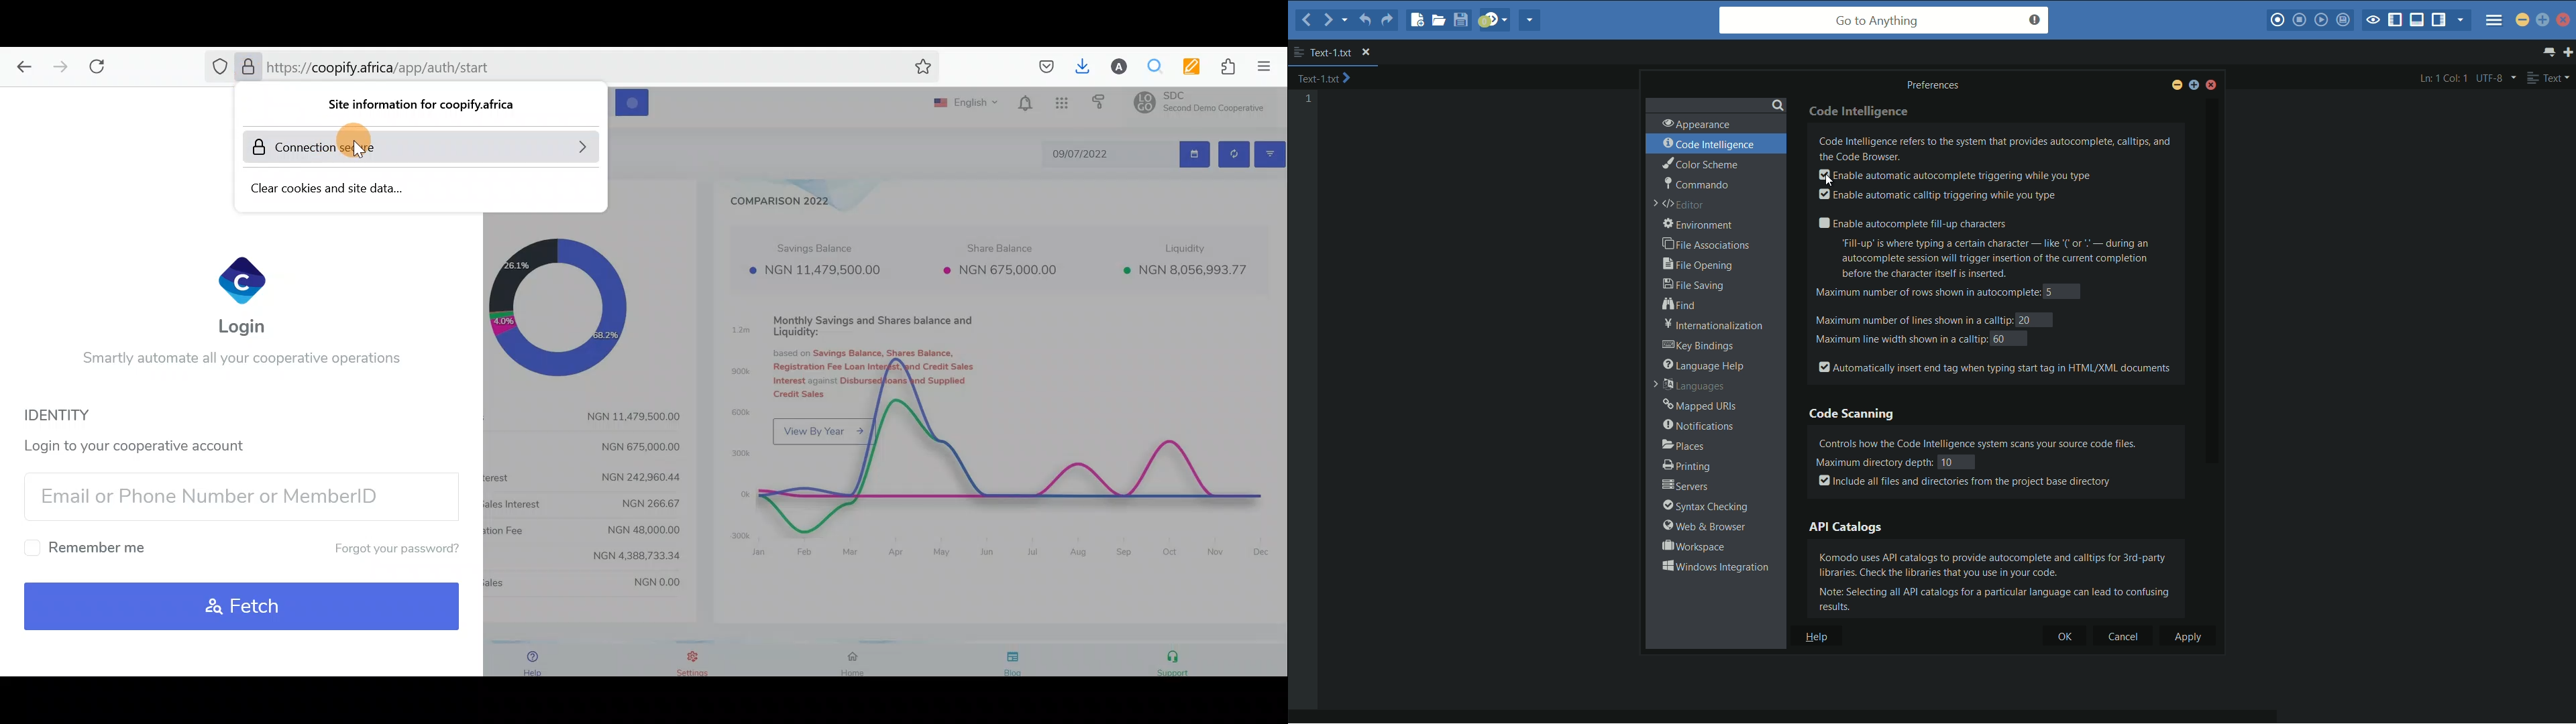 The image size is (2576, 728). I want to click on minimize, so click(2522, 19).